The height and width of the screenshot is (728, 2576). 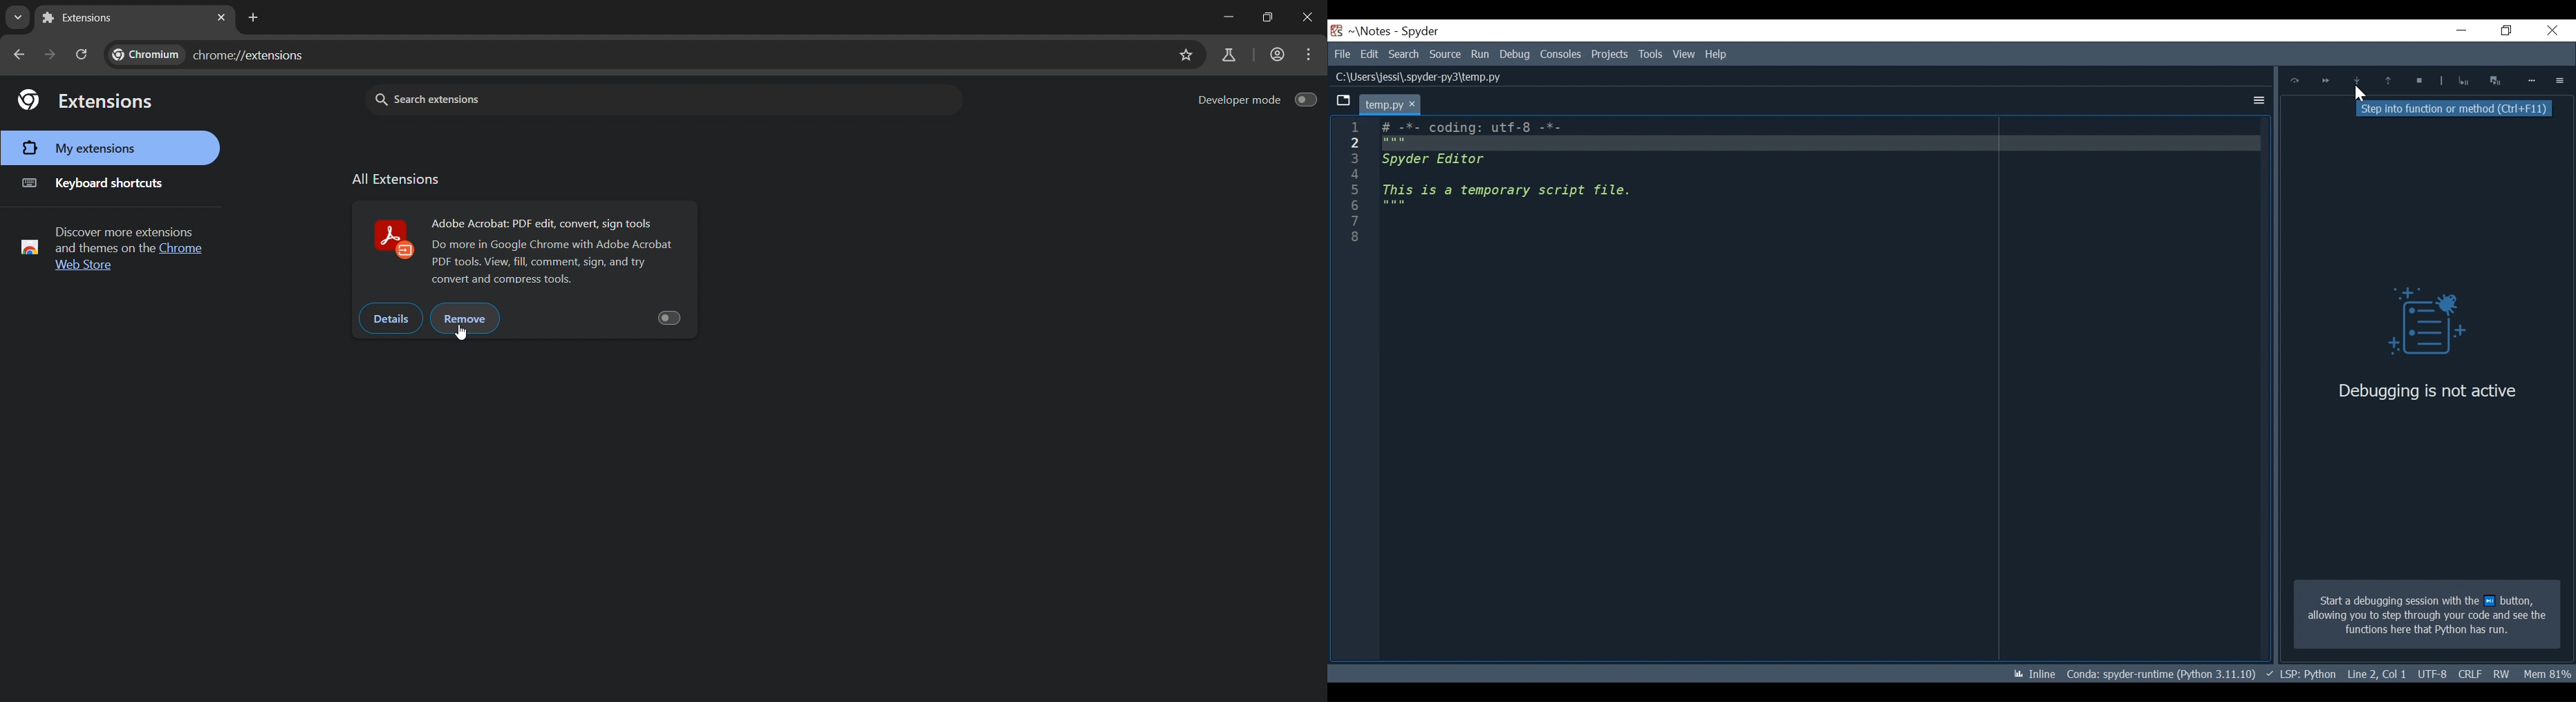 What do you see at coordinates (2034, 674) in the screenshot?
I see `Toggle inline and interactive Matplotlib plotting` at bounding box center [2034, 674].